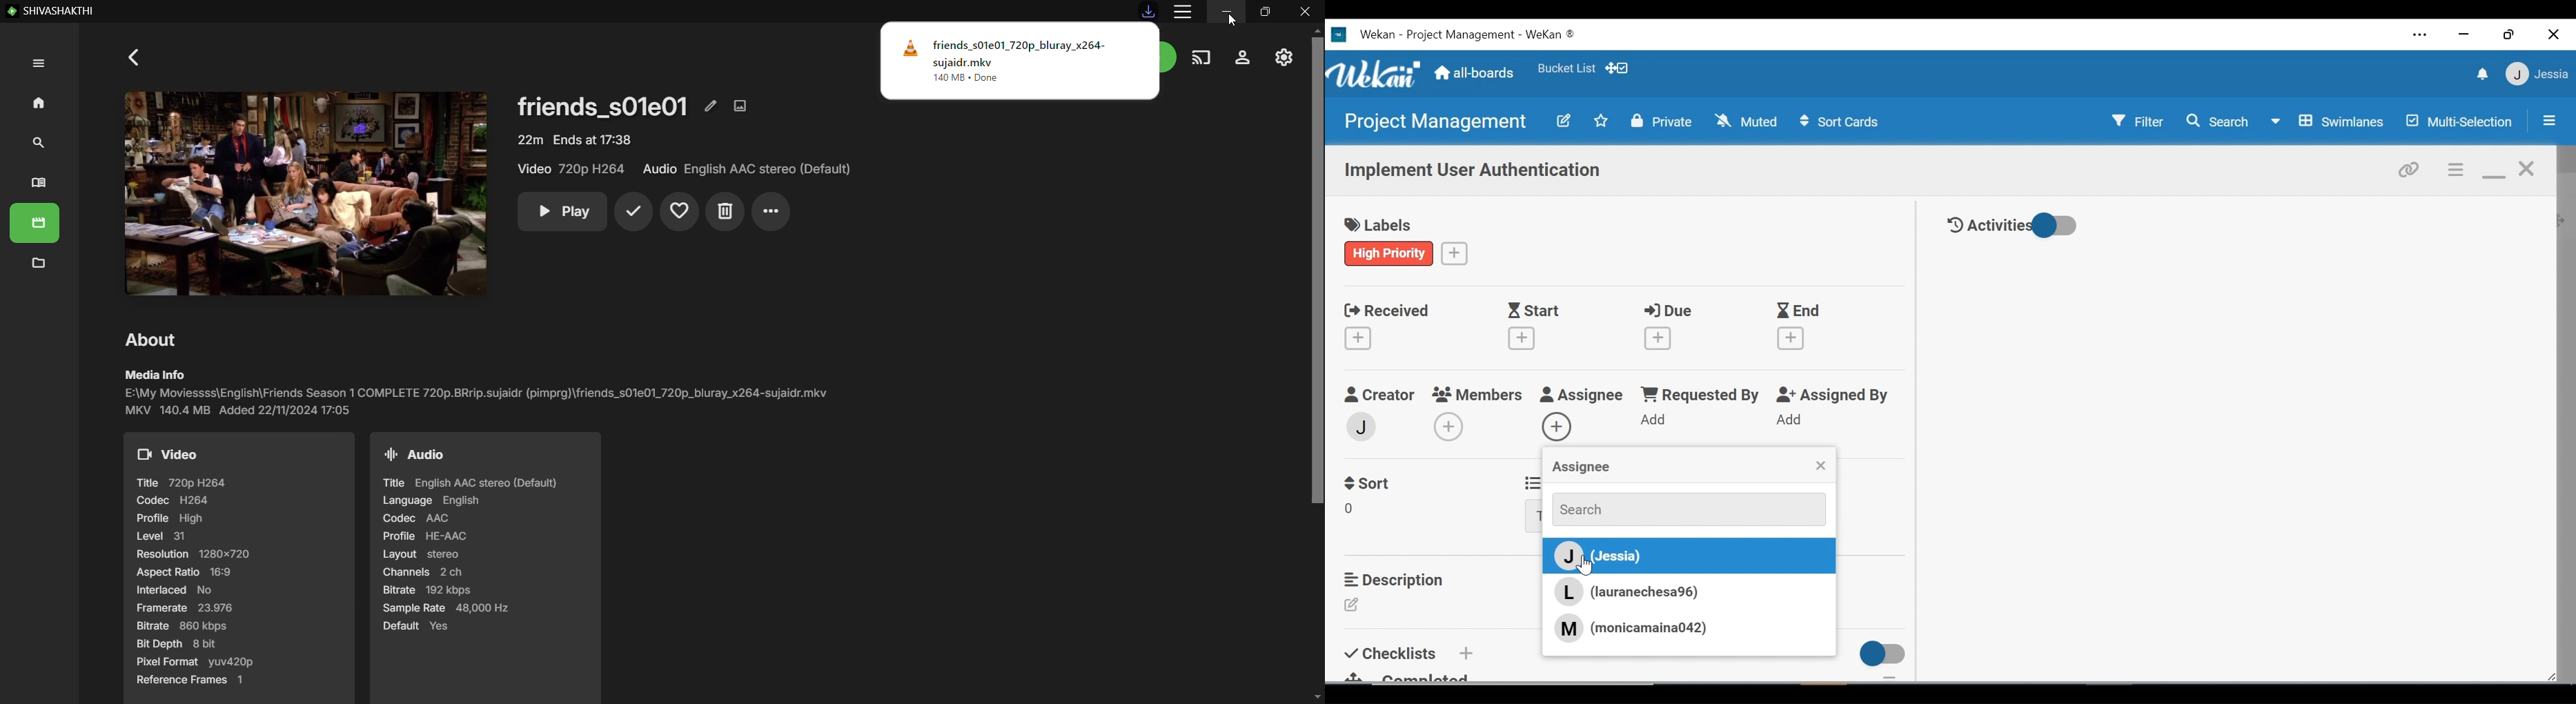 The width and height of the screenshot is (2576, 728). What do you see at coordinates (1455, 252) in the screenshot?
I see `Create labels` at bounding box center [1455, 252].